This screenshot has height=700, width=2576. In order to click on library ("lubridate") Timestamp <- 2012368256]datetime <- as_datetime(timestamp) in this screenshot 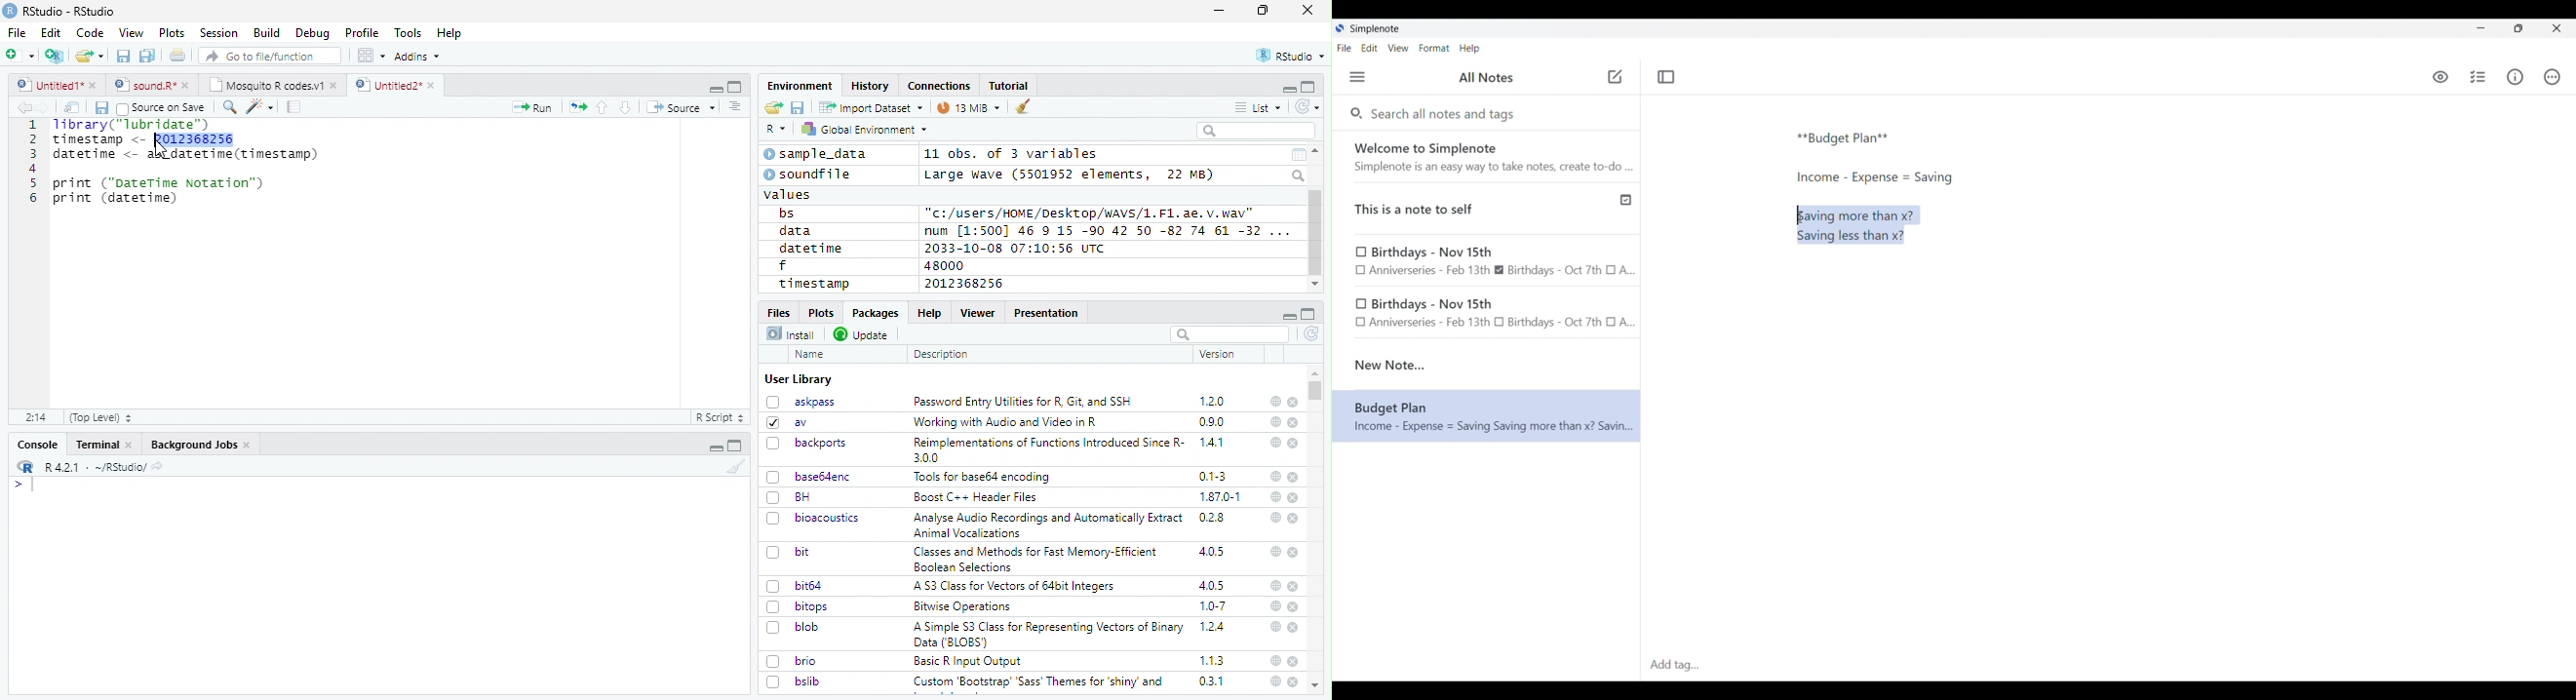, I will do `click(183, 140)`.